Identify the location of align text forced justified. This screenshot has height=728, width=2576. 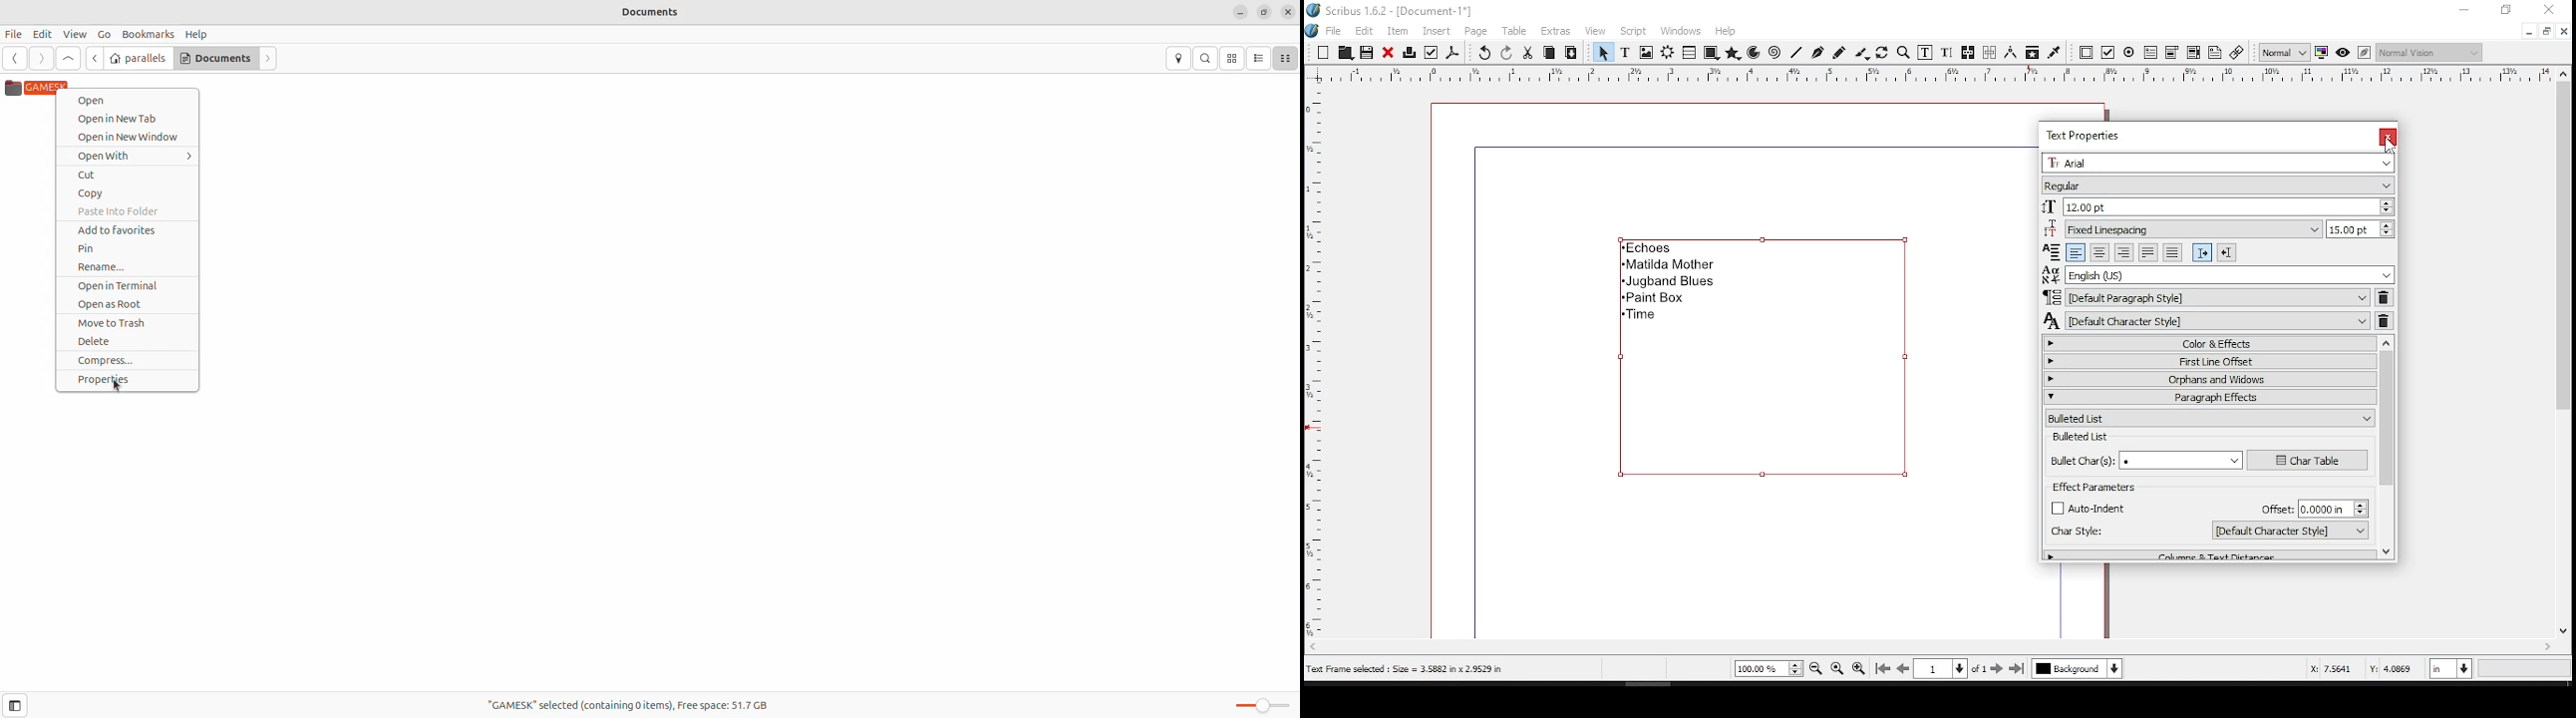
(2171, 252).